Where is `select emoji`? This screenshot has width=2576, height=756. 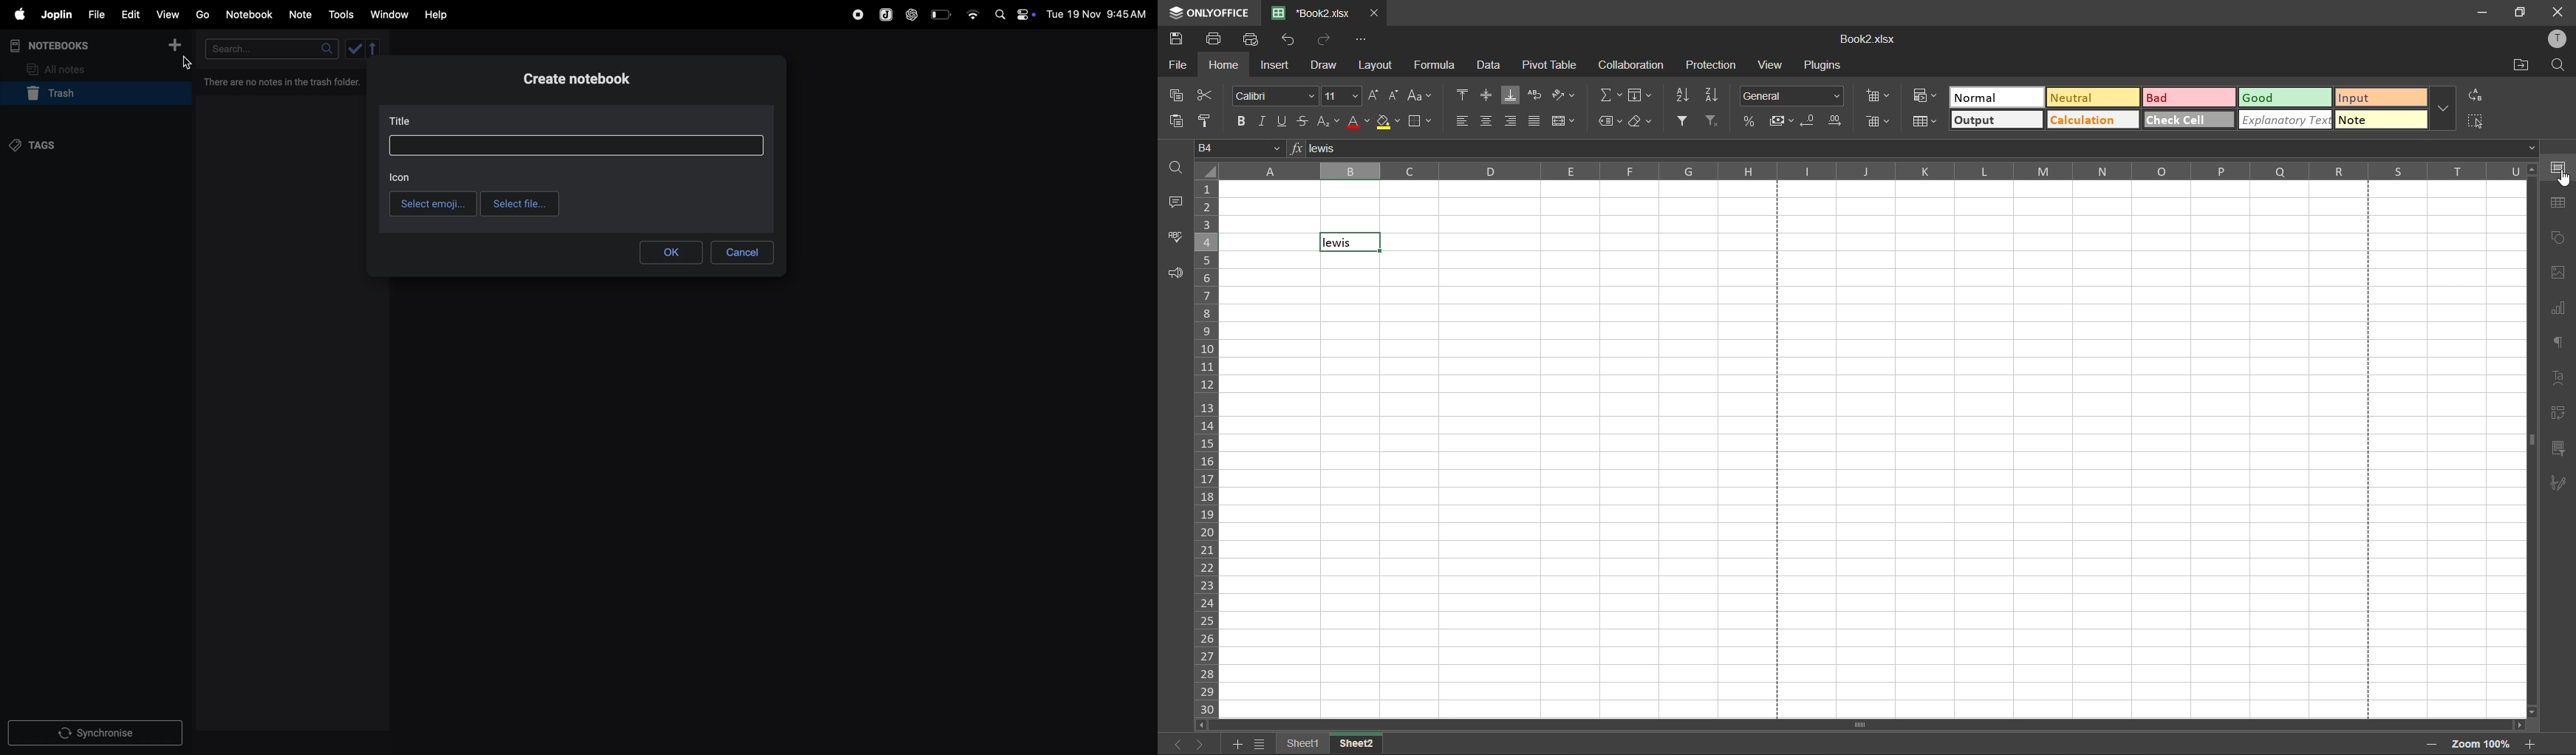 select emoji is located at coordinates (433, 203).